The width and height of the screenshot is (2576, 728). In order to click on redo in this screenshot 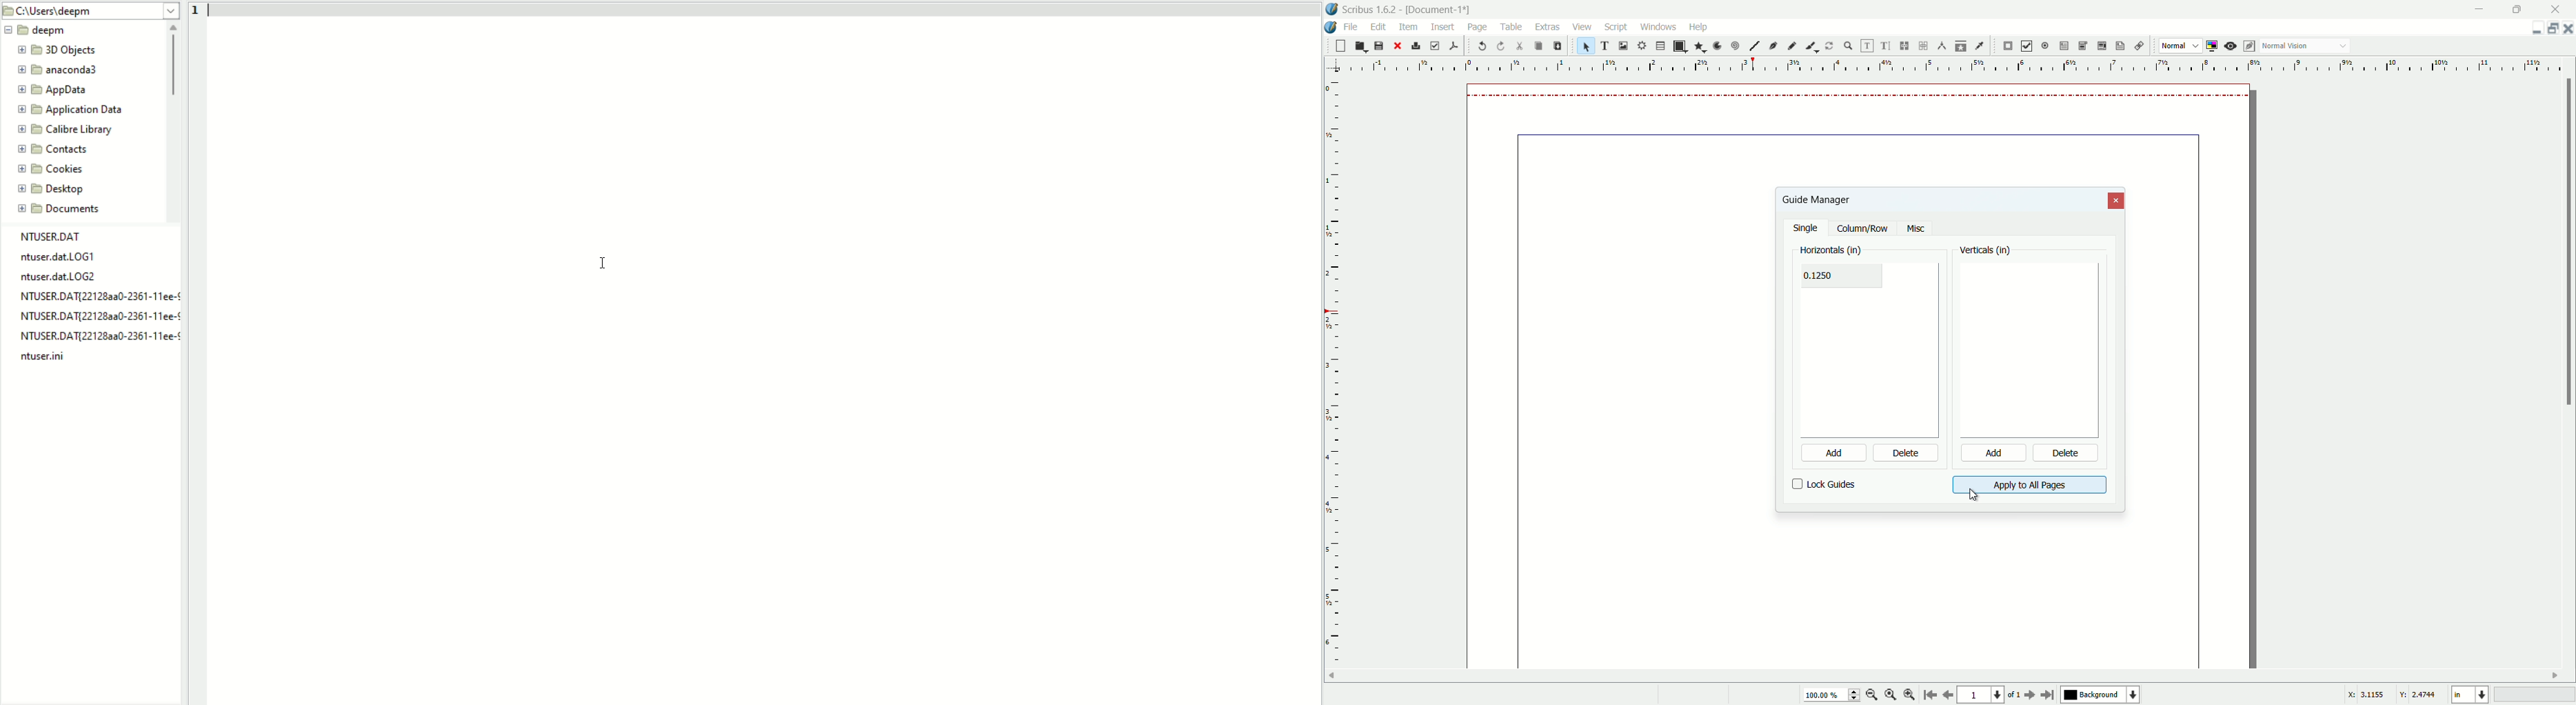, I will do `click(1502, 46)`.